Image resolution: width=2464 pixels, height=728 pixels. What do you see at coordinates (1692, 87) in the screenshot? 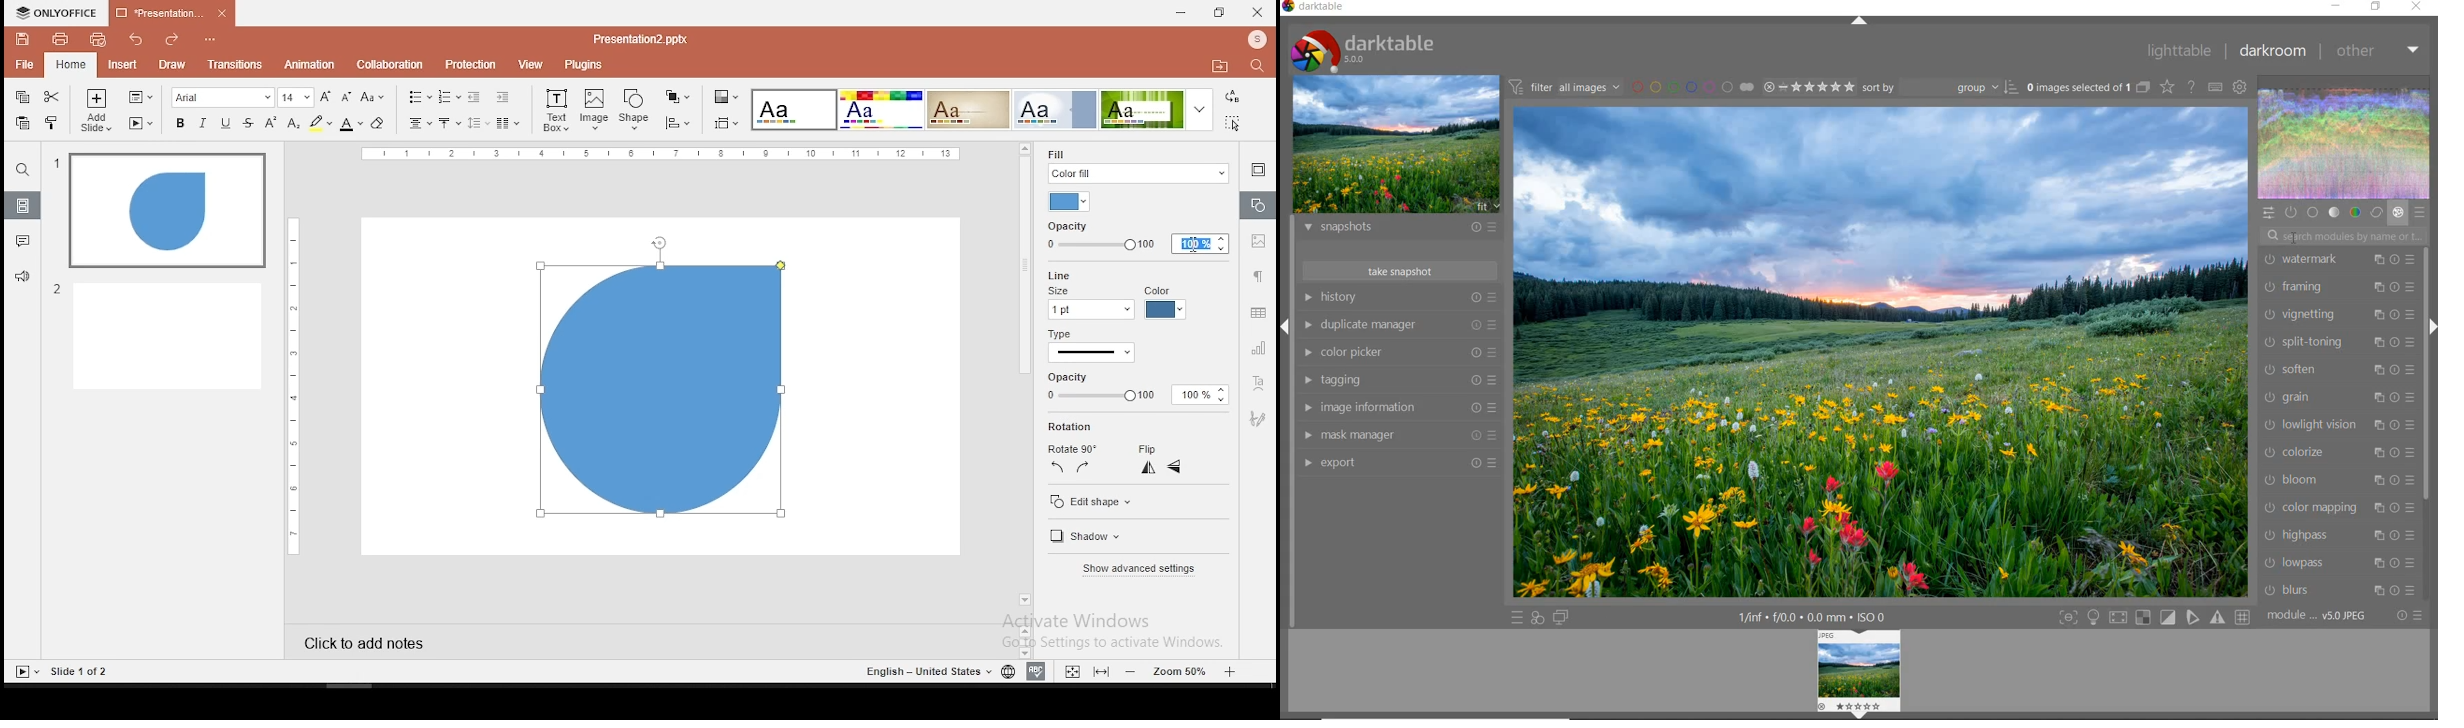
I see `filter by image color` at bounding box center [1692, 87].